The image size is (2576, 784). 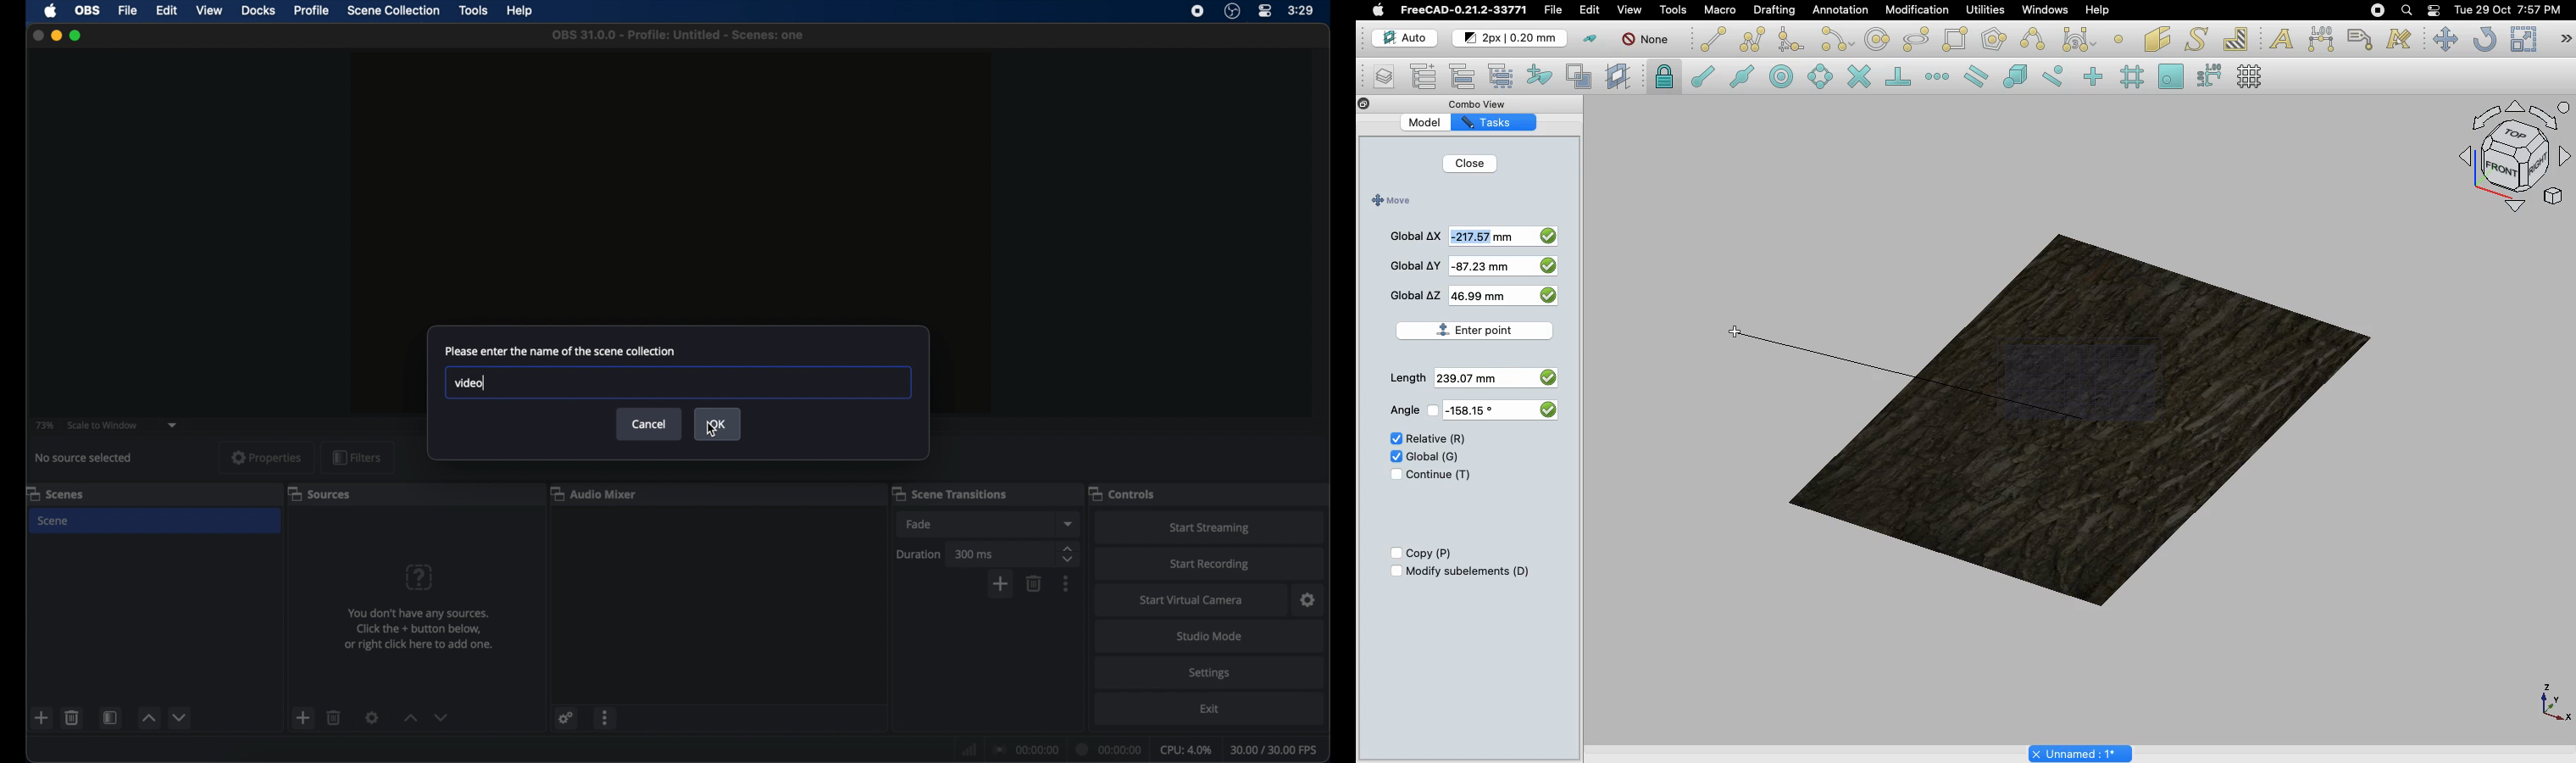 What do you see at coordinates (974, 554) in the screenshot?
I see `300ms` at bounding box center [974, 554].